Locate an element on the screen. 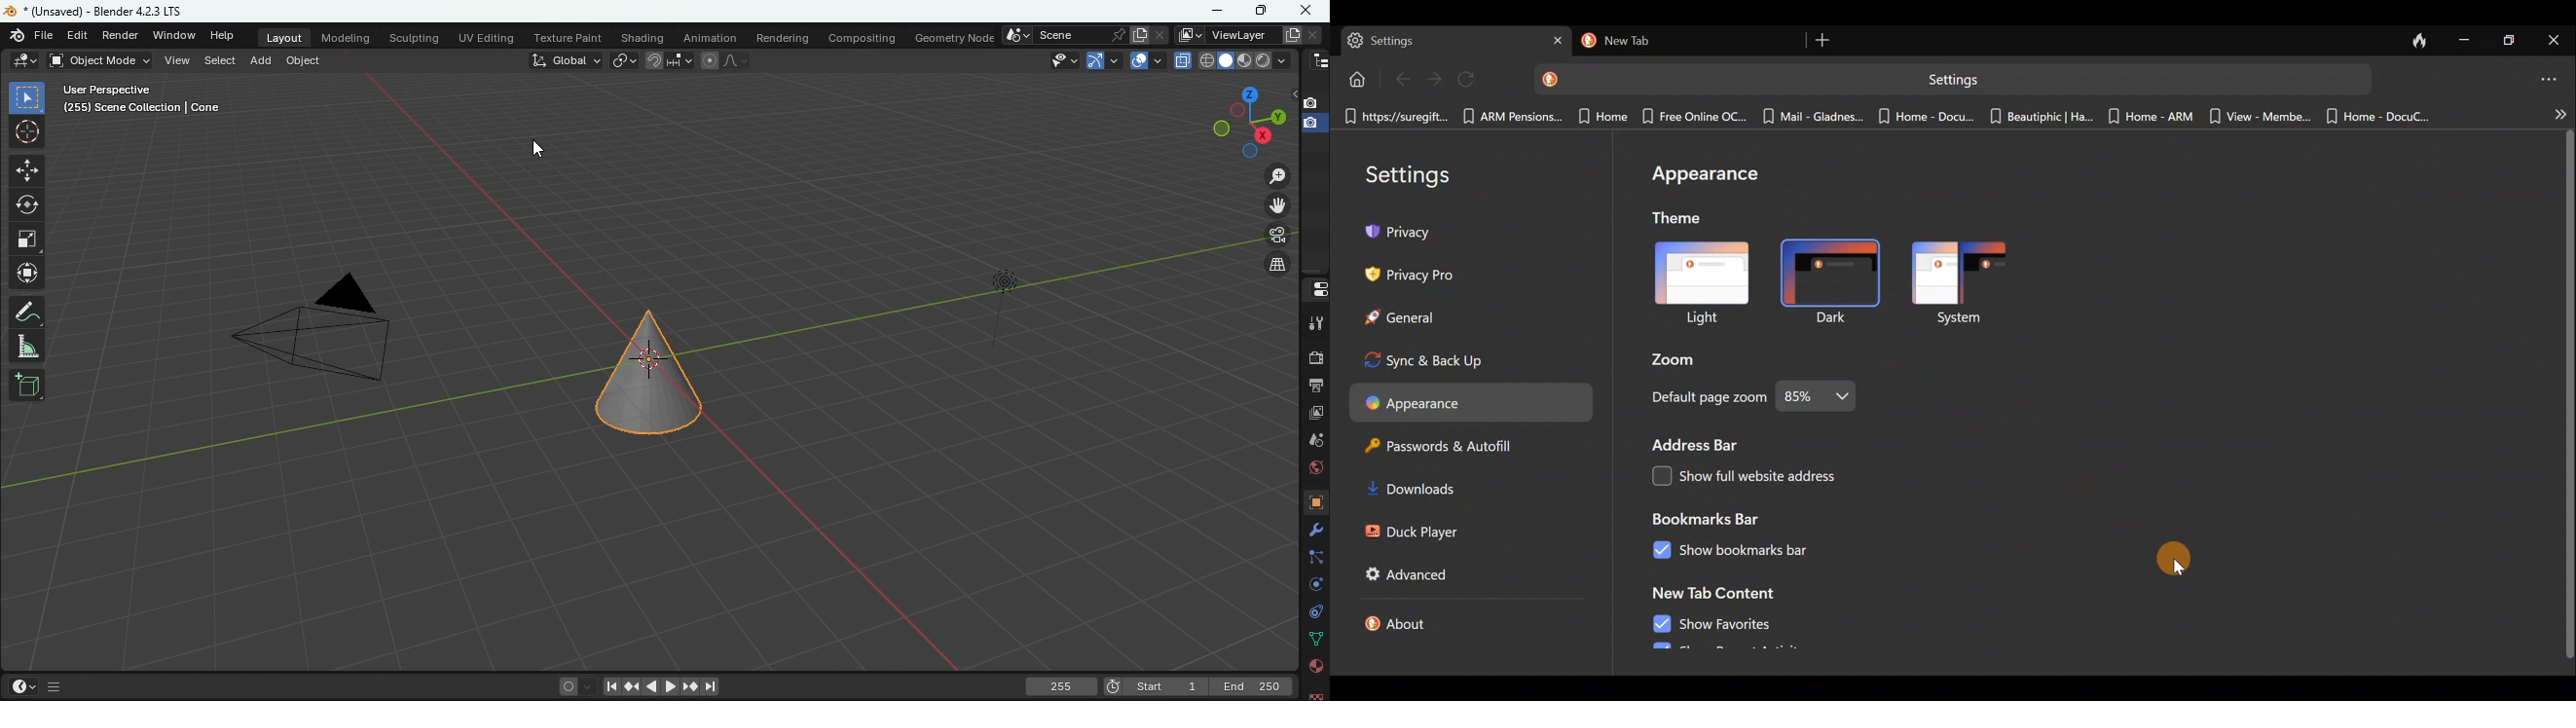  Cursor is located at coordinates (28, 132).